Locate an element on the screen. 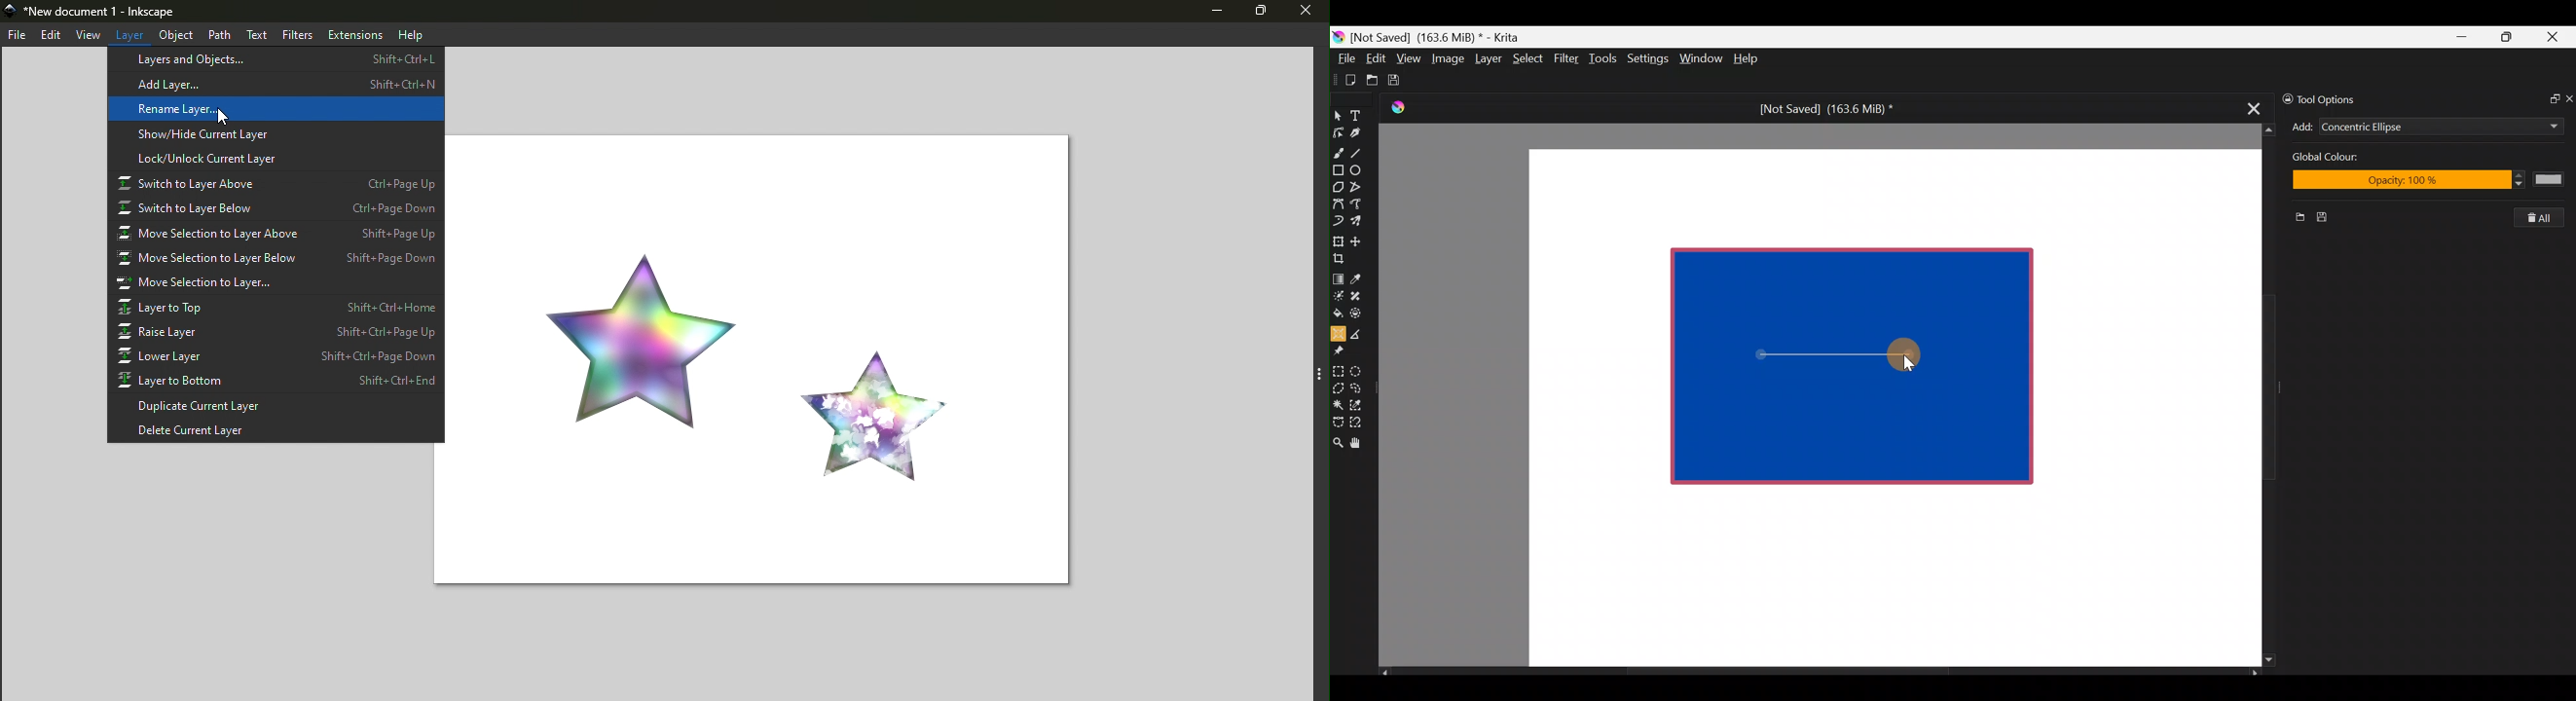 The width and height of the screenshot is (2576, 728). Edit is located at coordinates (1375, 60).